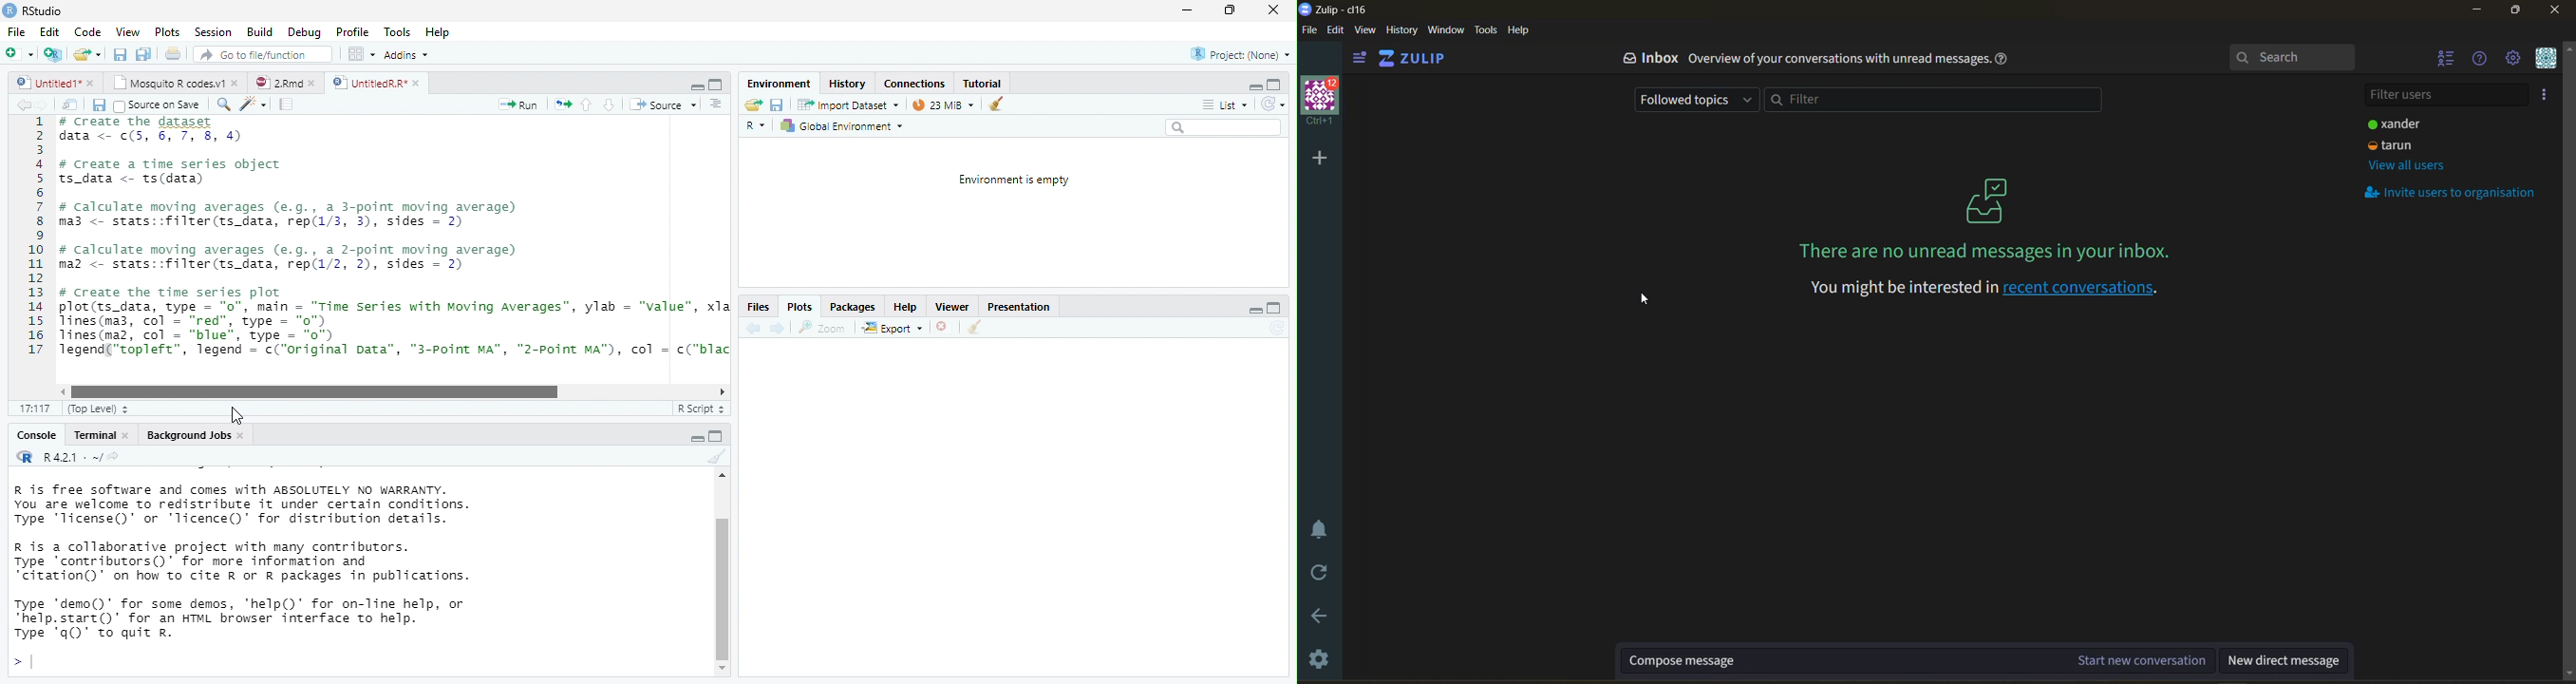 The height and width of the screenshot is (700, 2576). What do you see at coordinates (2476, 11) in the screenshot?
I see `minimize` at bounding box center [2476, 11].